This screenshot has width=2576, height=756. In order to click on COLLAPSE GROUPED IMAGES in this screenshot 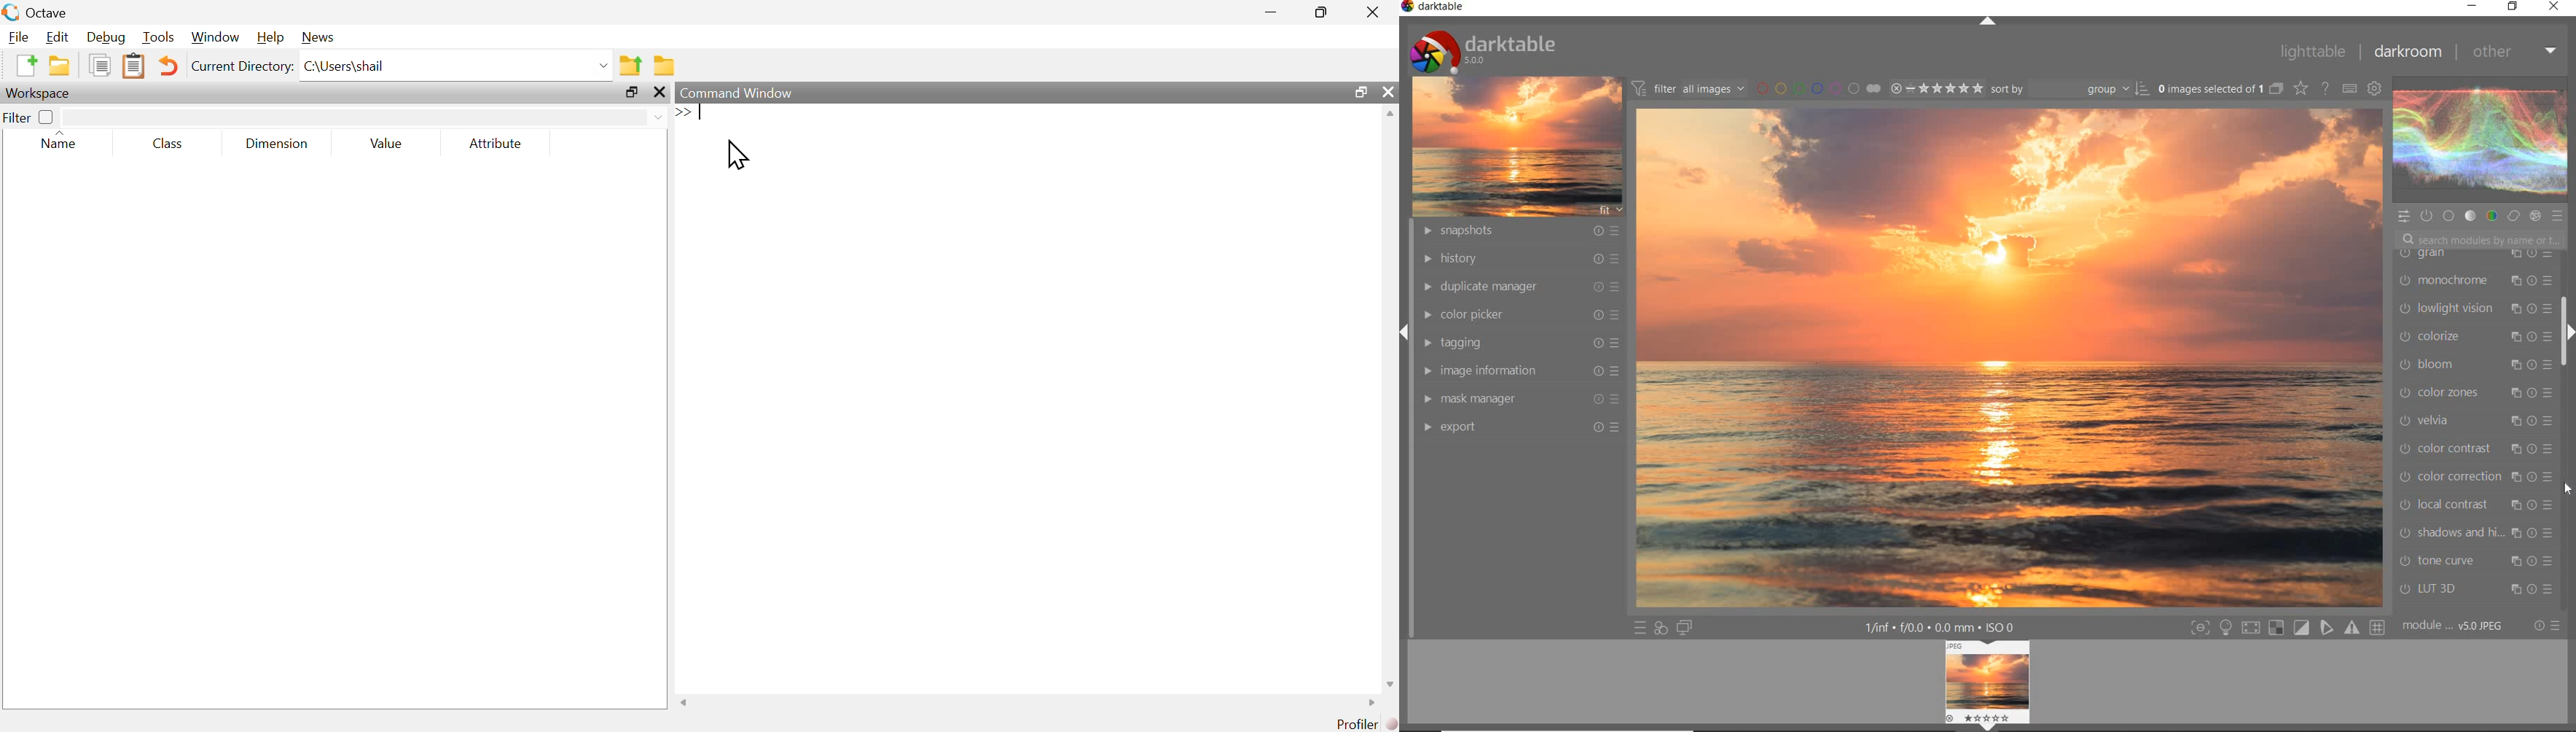, I will do `click(2276, 88)`.